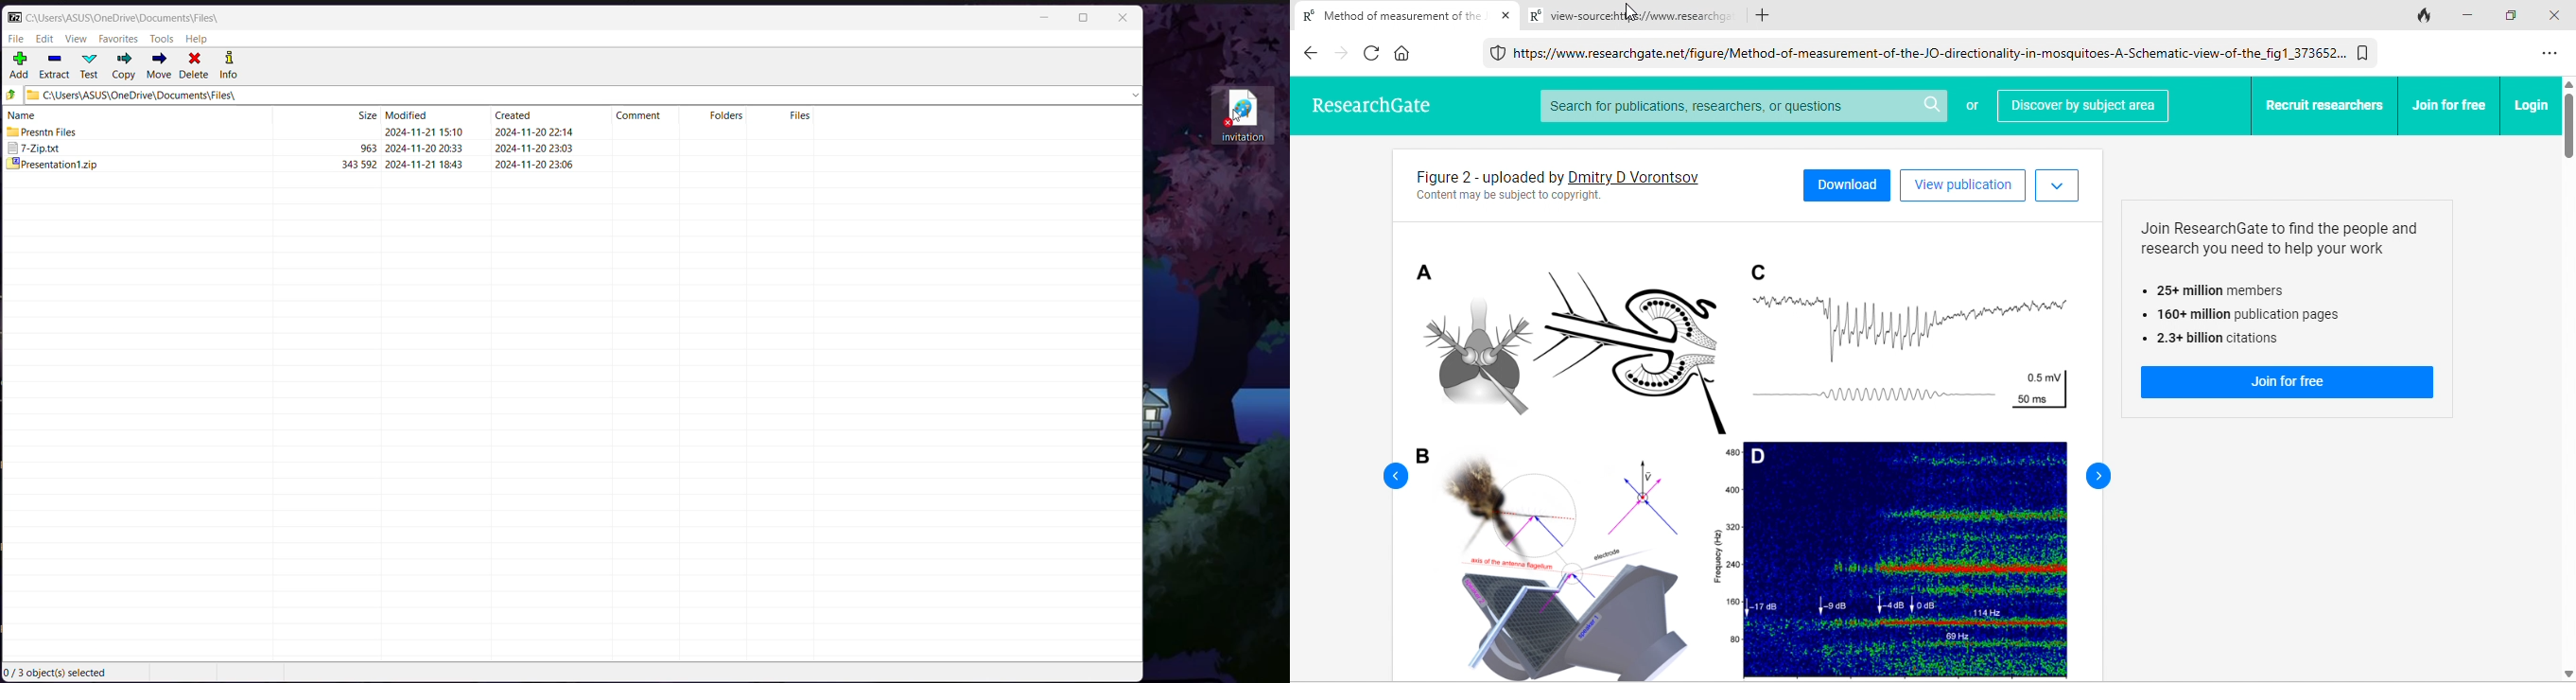 Image resolution: width=2576 pixels, height=700 pixels. I want to click on Created, so click(516, 112).